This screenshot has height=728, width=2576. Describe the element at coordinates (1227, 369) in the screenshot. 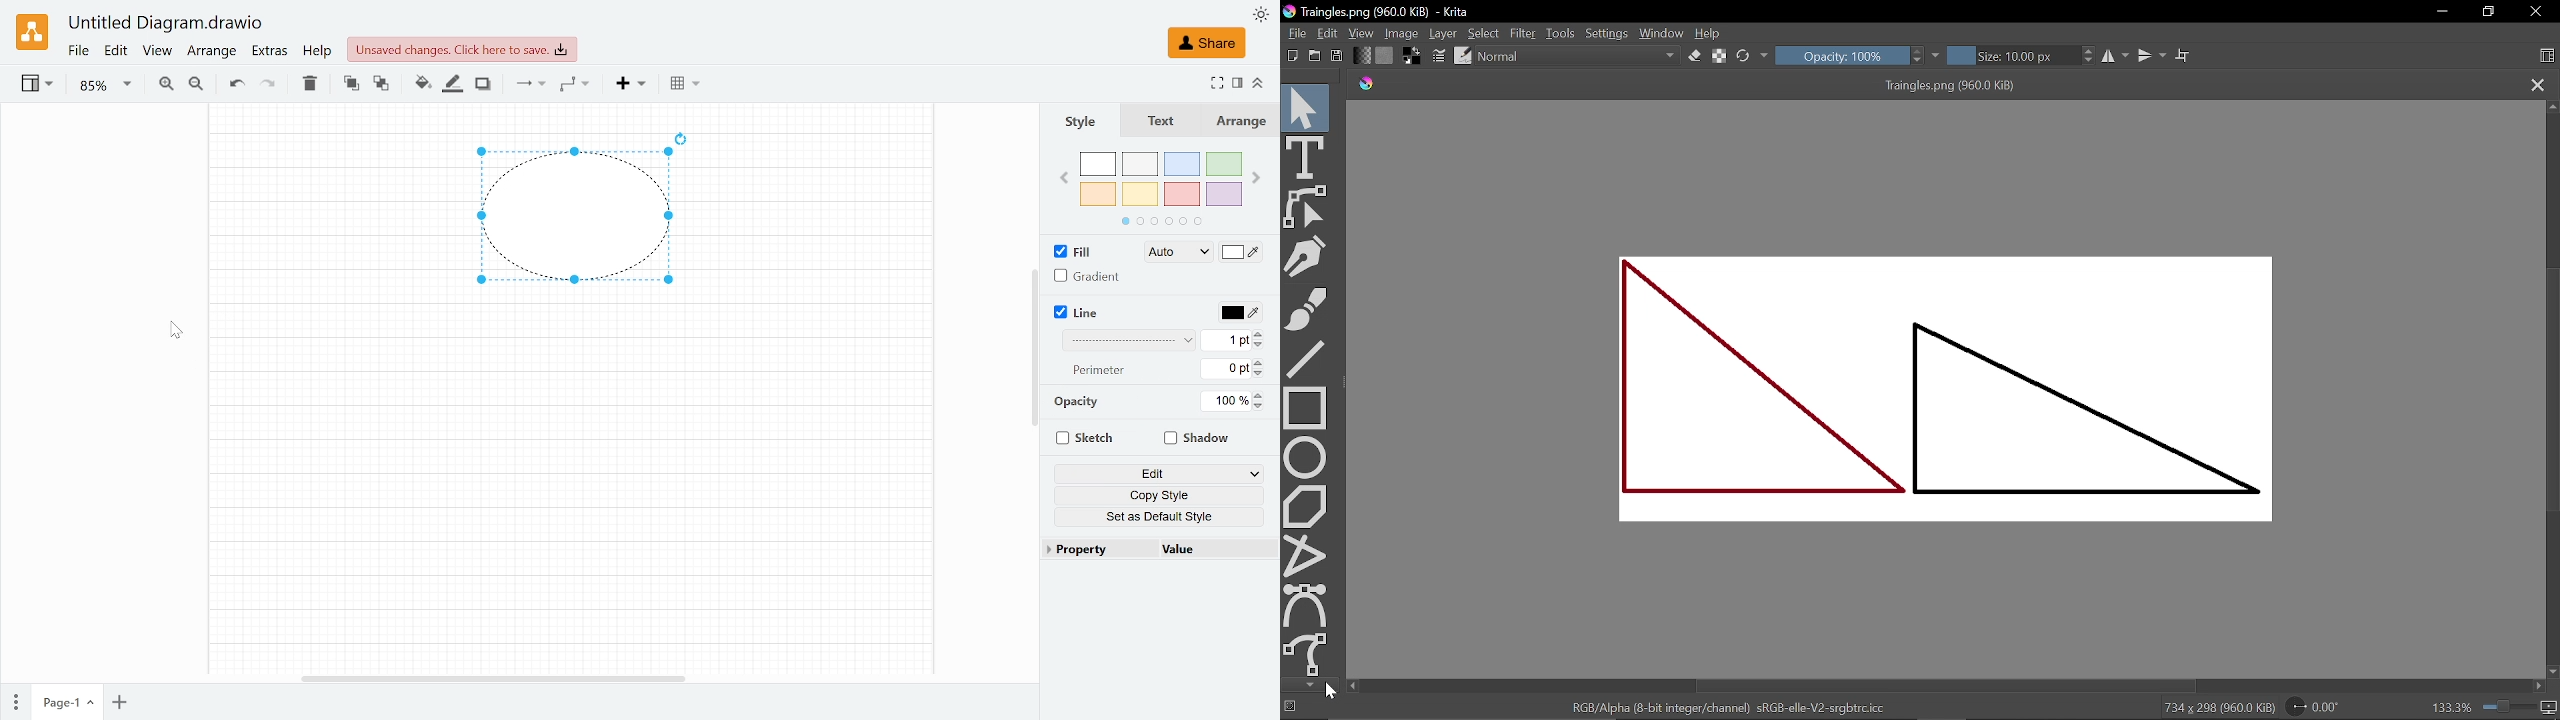

I see `Current permiter` at that location.